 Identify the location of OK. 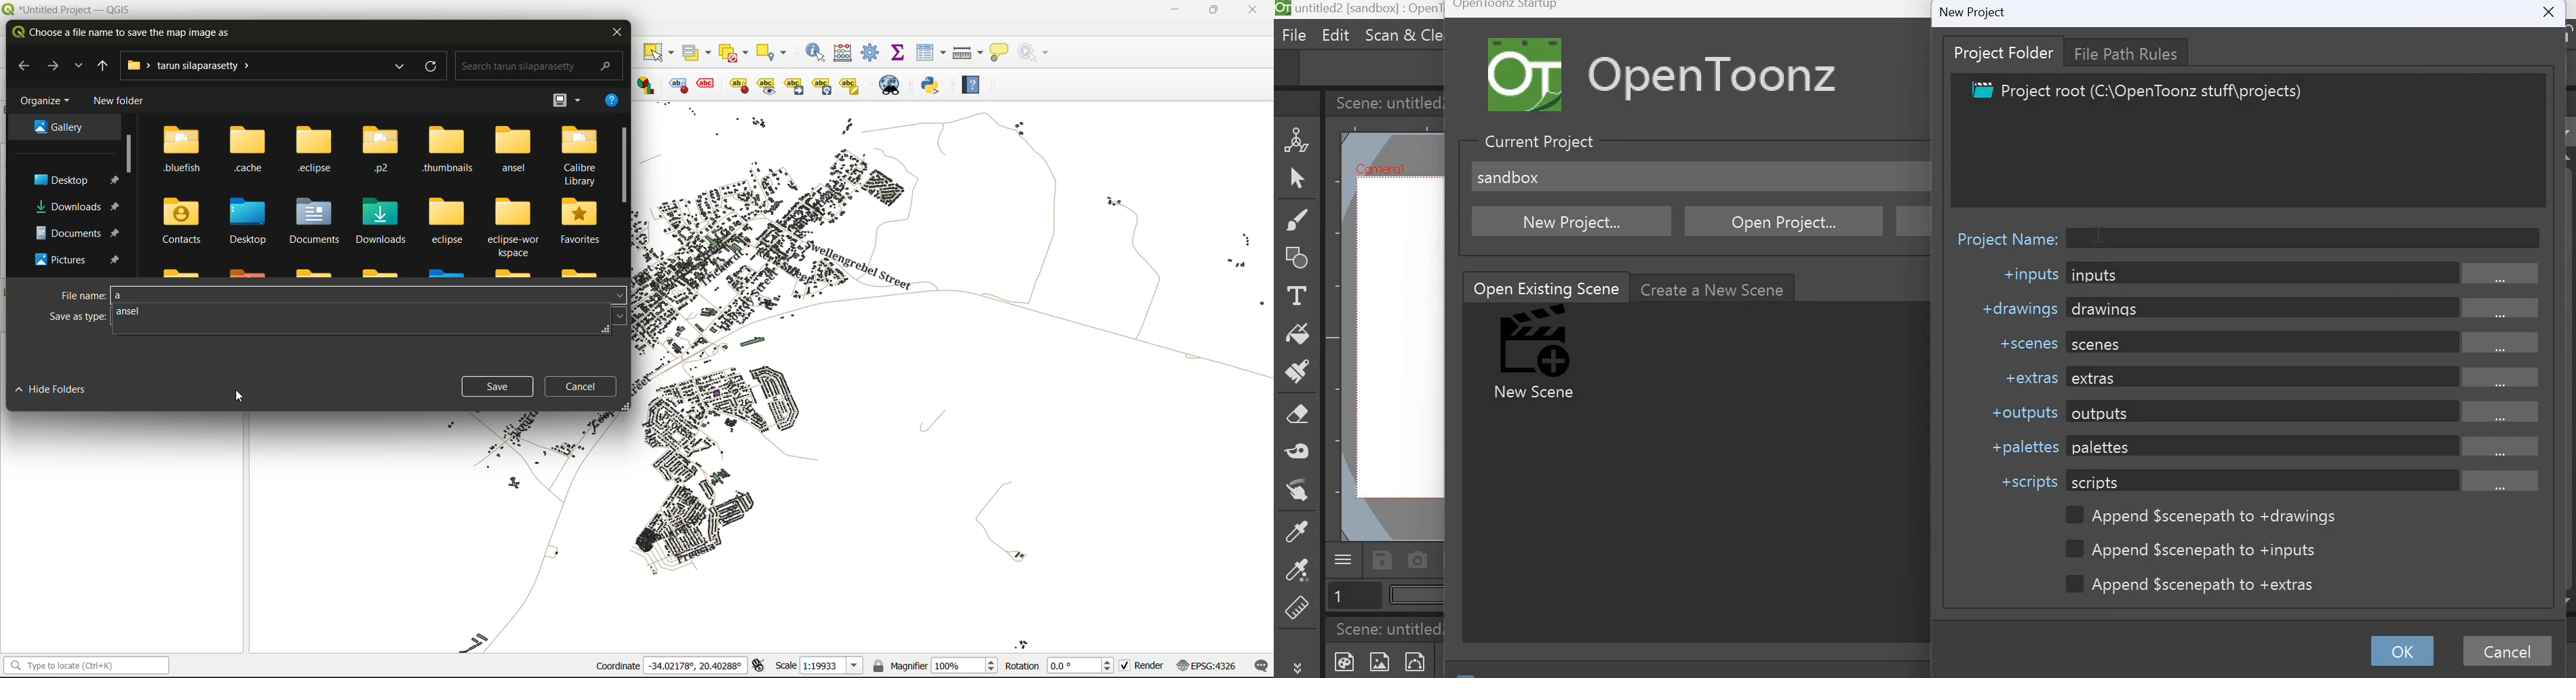
(2400, 651).